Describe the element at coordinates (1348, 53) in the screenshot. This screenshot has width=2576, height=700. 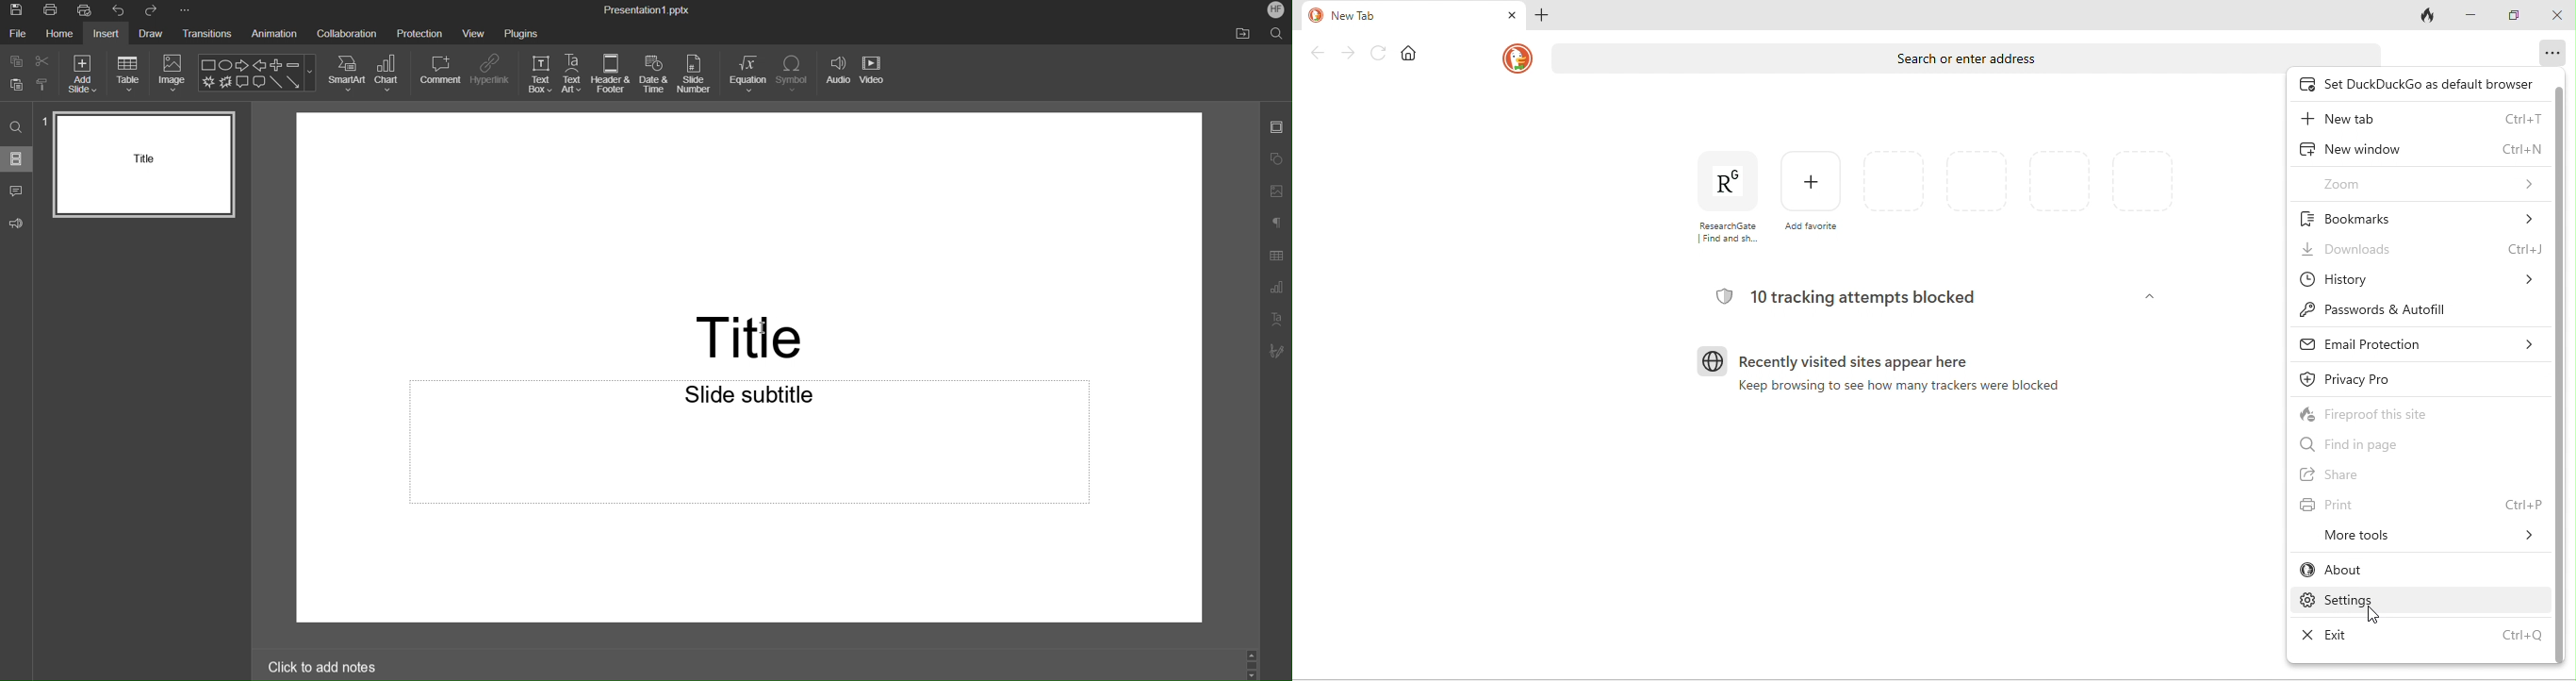
I see `forward` at that location.